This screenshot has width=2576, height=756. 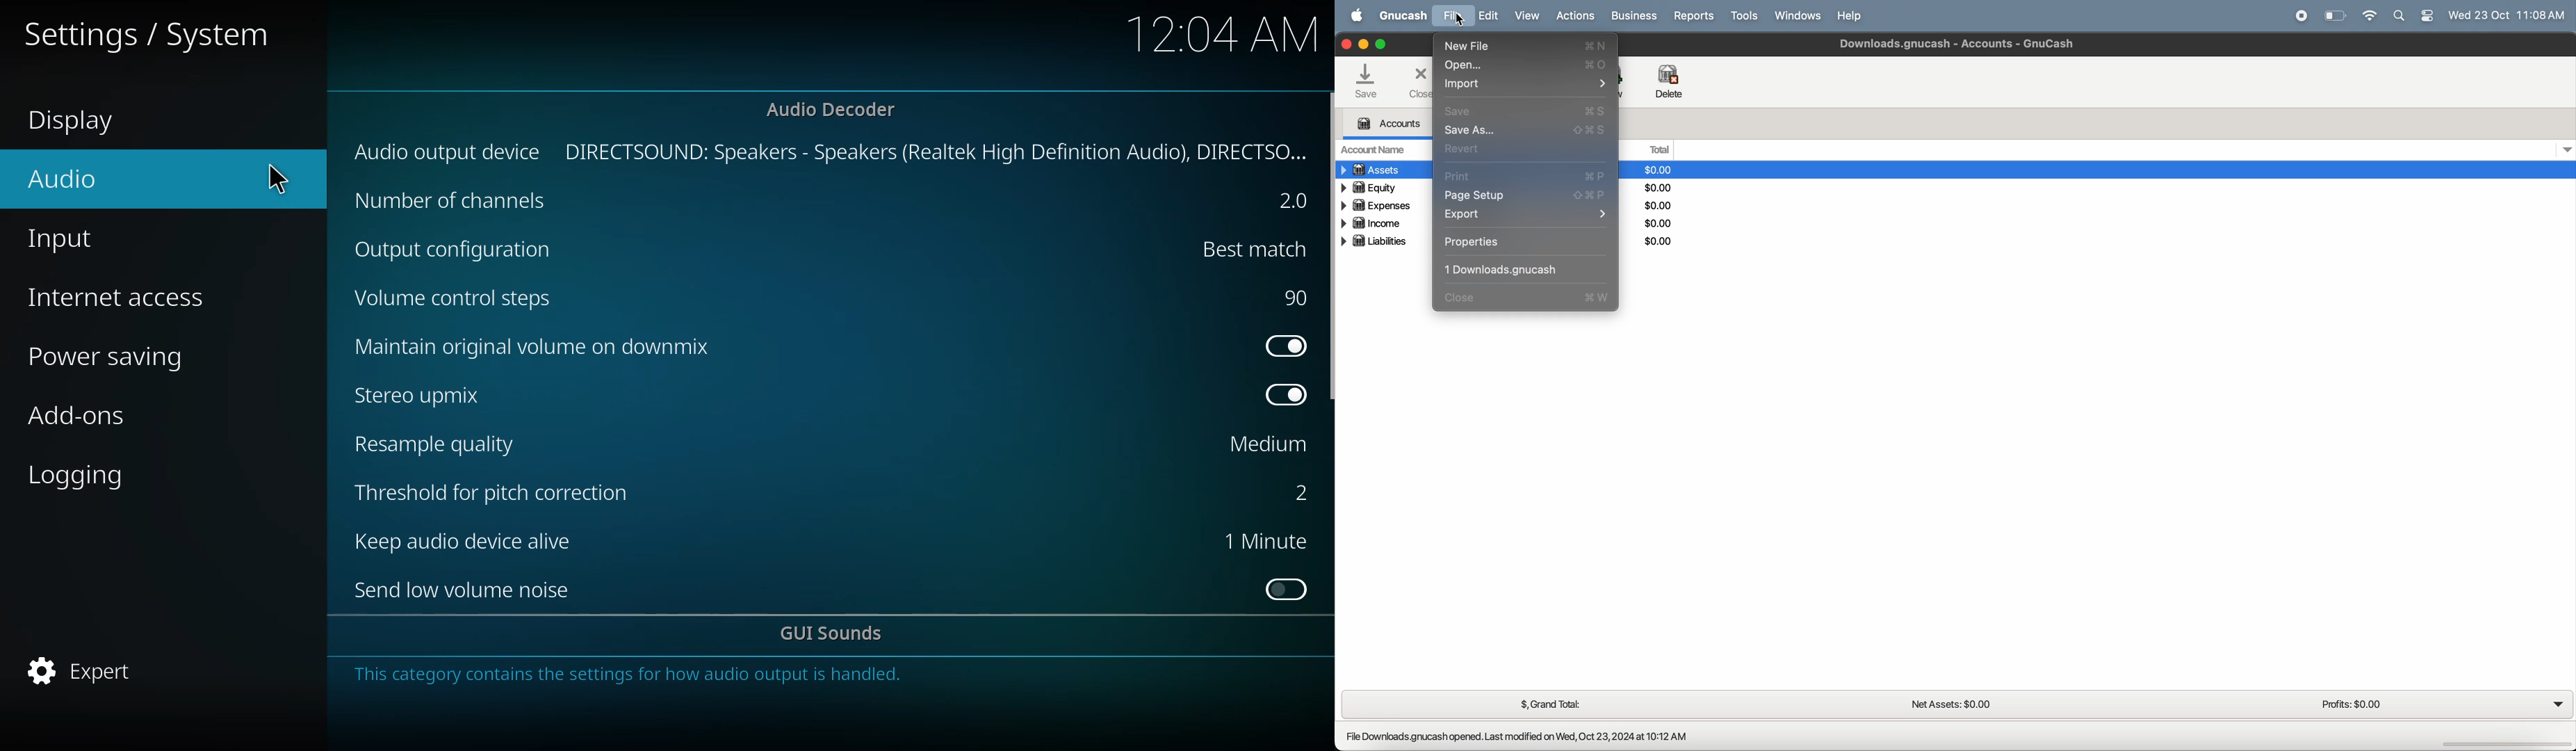 What do you see at coordinates (456, 198) in the screenshot?
I see `channels` at bounding box center [456, 198].